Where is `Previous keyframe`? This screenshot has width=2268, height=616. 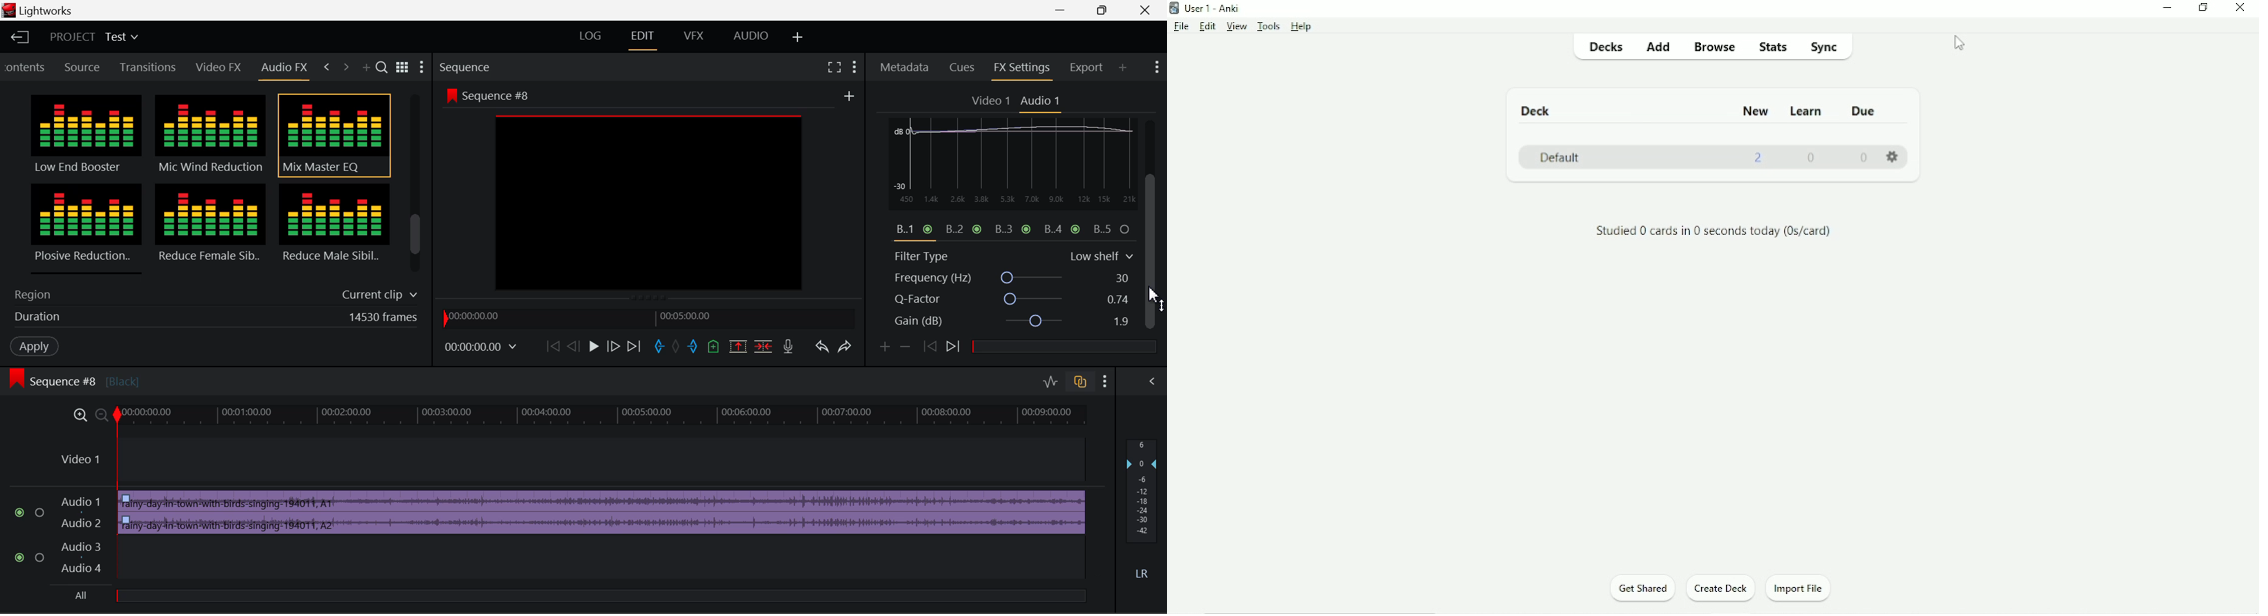 Previous keyframe is located at coordinates (933, 347).